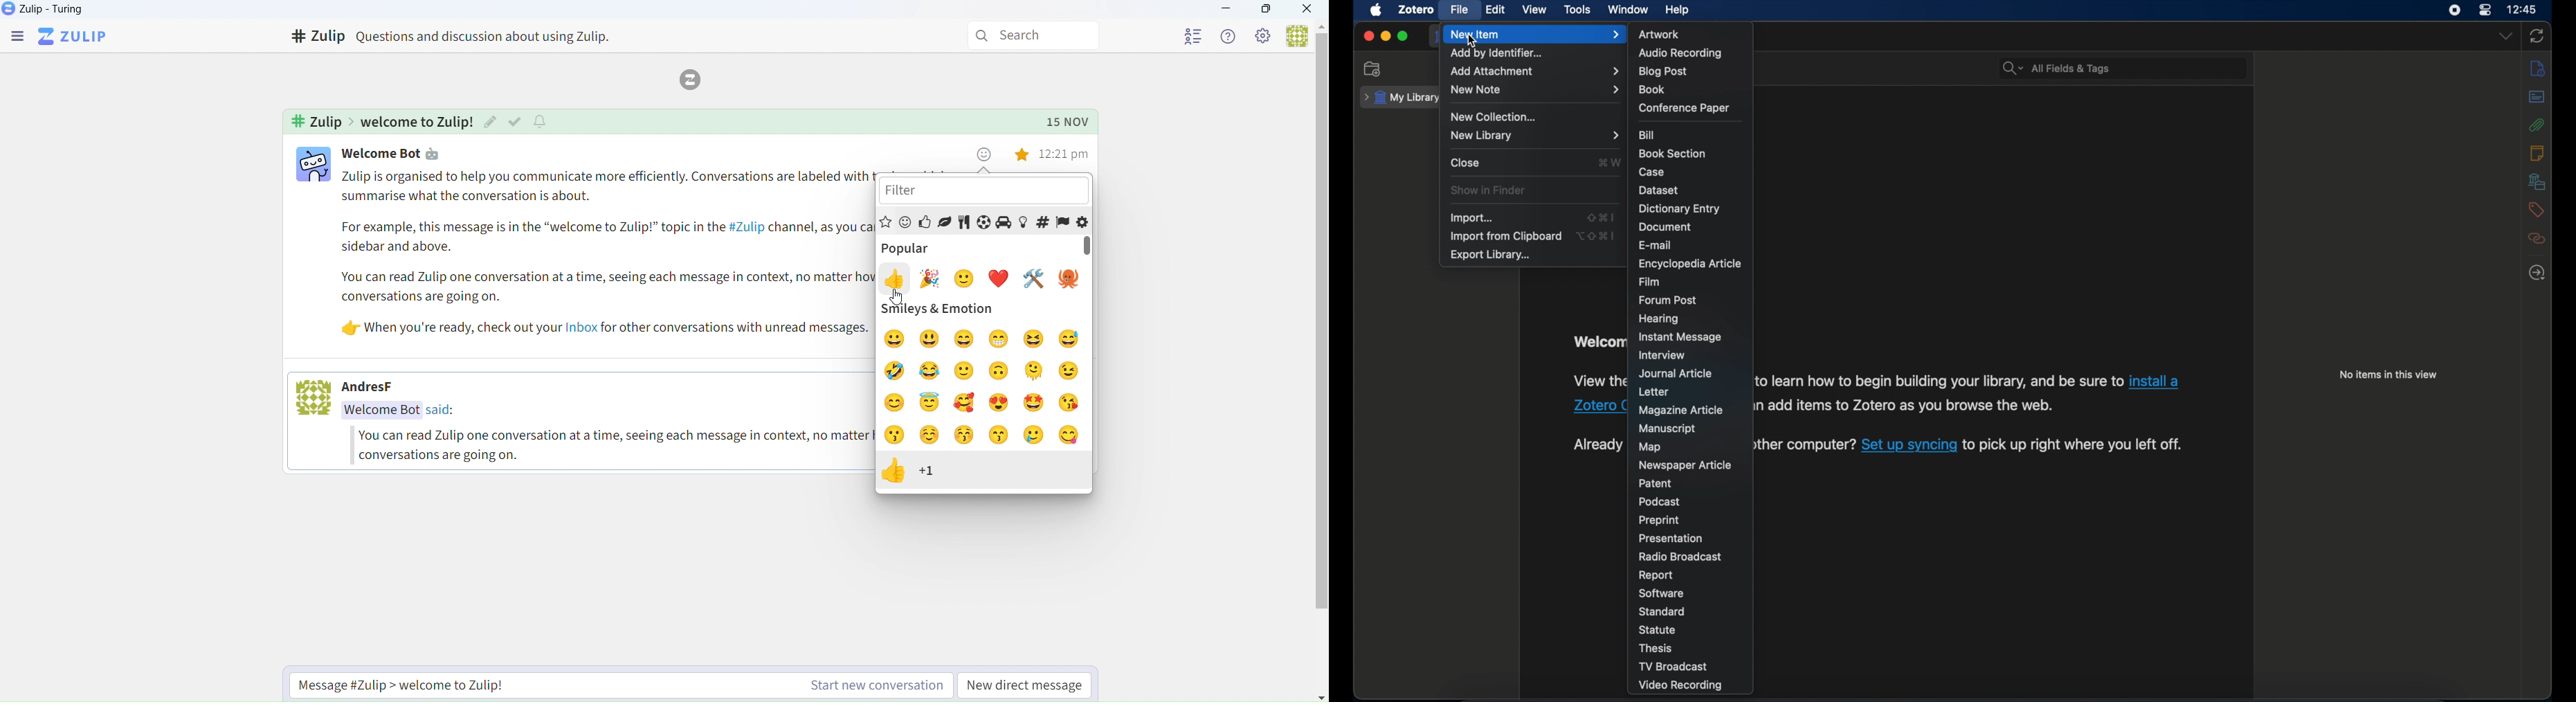 The height and width of the screenshot is (728, 2576). Describe the element at coordinates (2537, 210) in the screenshot. I see `tags` at that location.